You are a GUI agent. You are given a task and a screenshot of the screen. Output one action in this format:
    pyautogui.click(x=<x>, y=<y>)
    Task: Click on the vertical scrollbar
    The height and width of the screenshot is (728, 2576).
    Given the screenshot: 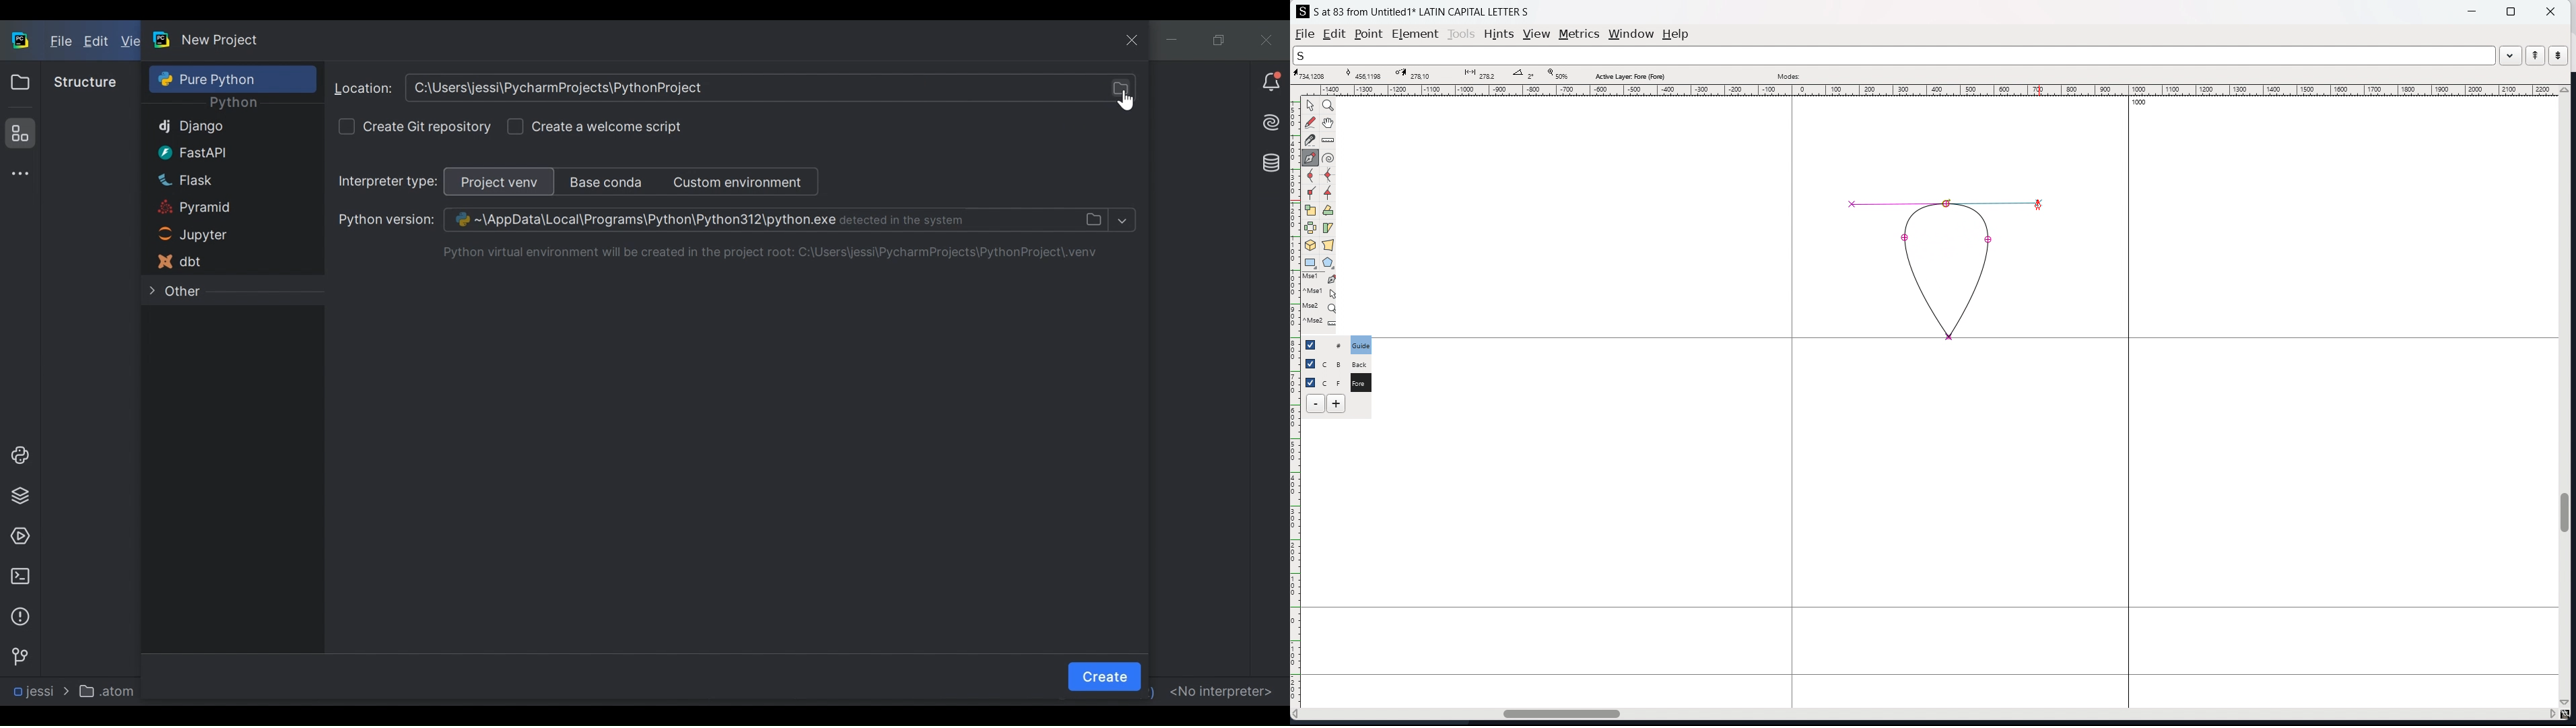 What is the action you would take?
    pyautogui.click(x=2567, y=397)
    